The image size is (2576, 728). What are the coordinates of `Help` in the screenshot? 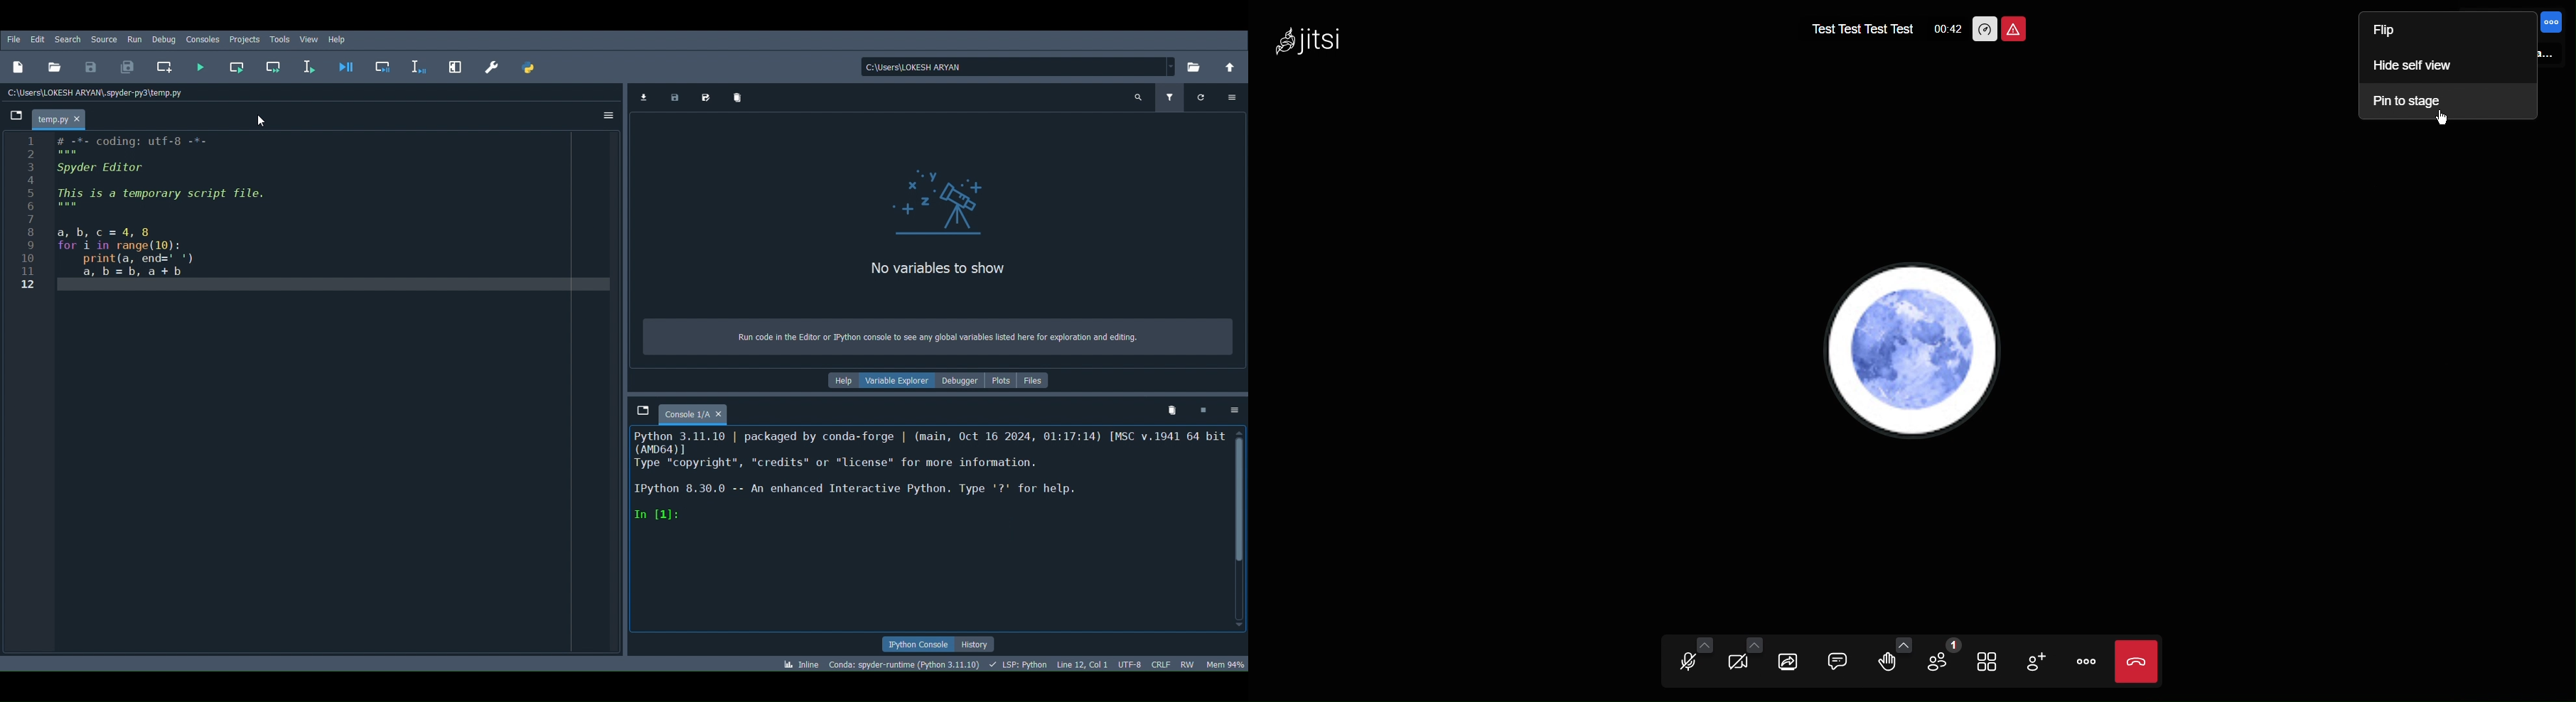 It's located at (845, 382).